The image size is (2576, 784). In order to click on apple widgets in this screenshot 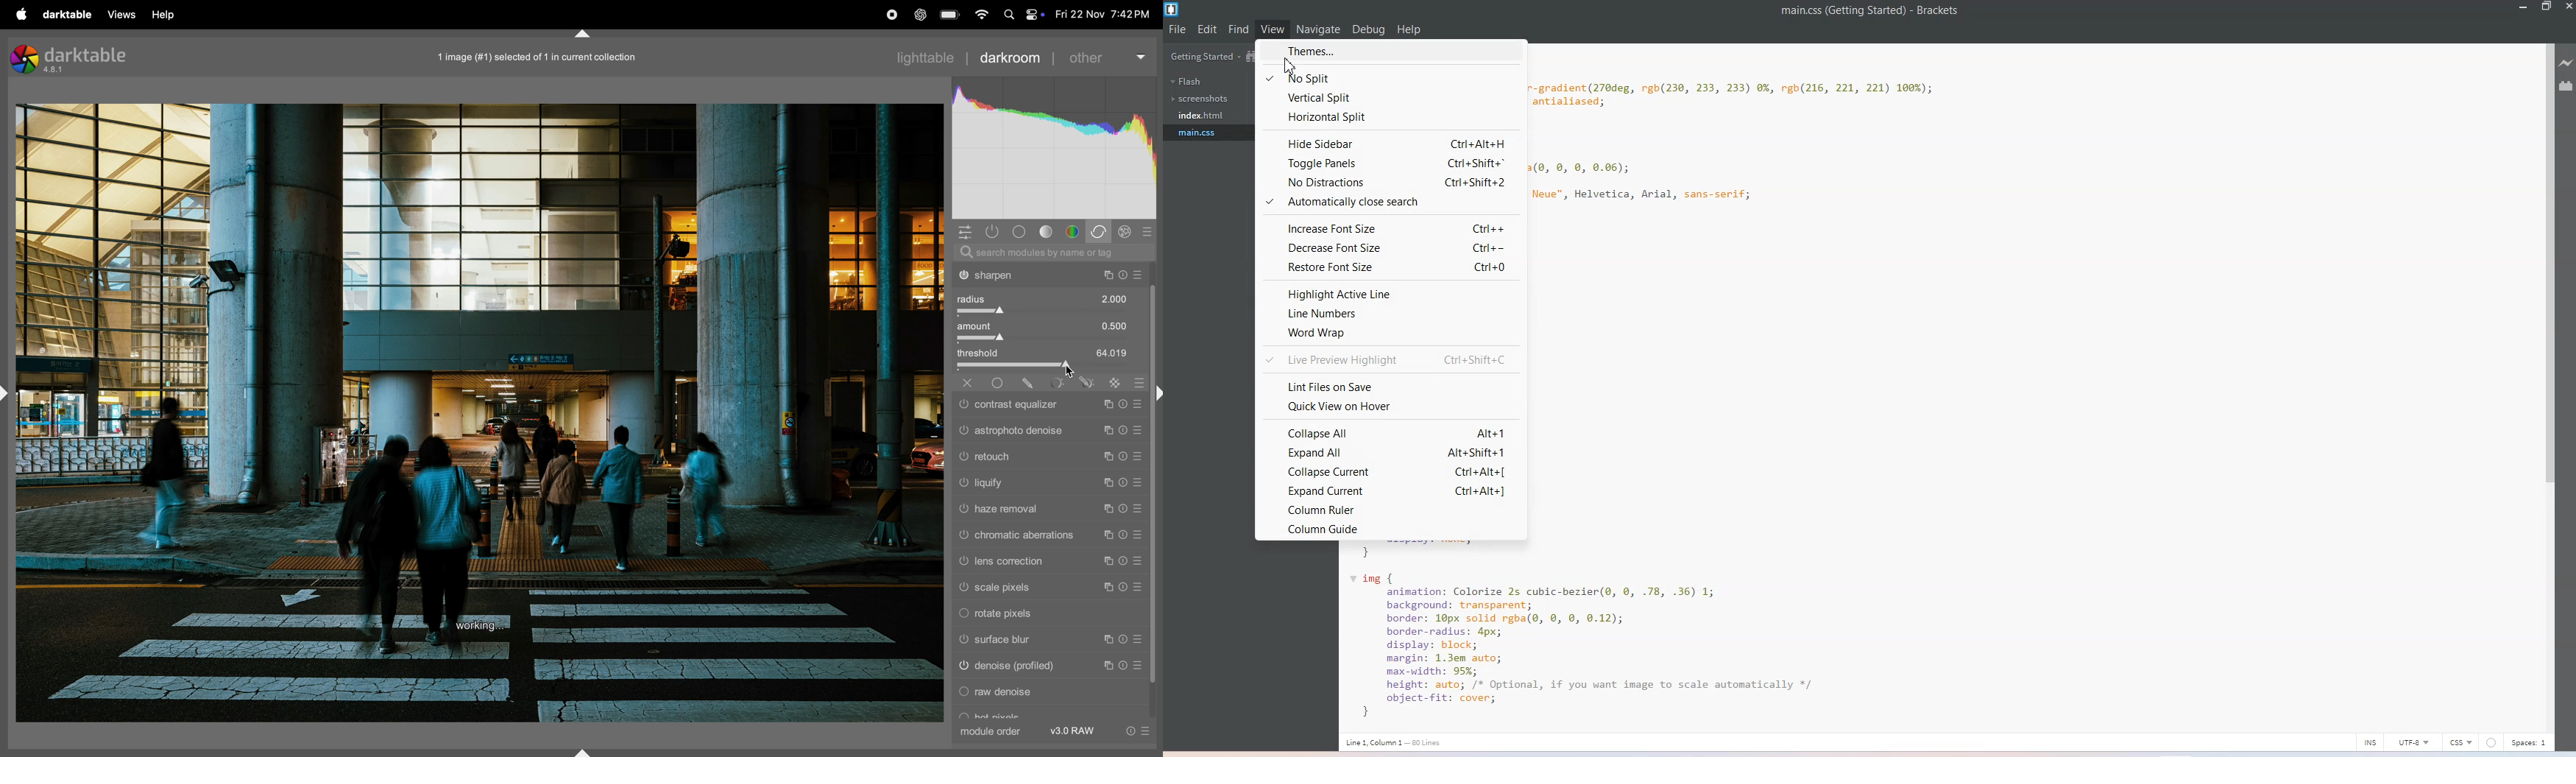, I will do `click(1035, 15)`.